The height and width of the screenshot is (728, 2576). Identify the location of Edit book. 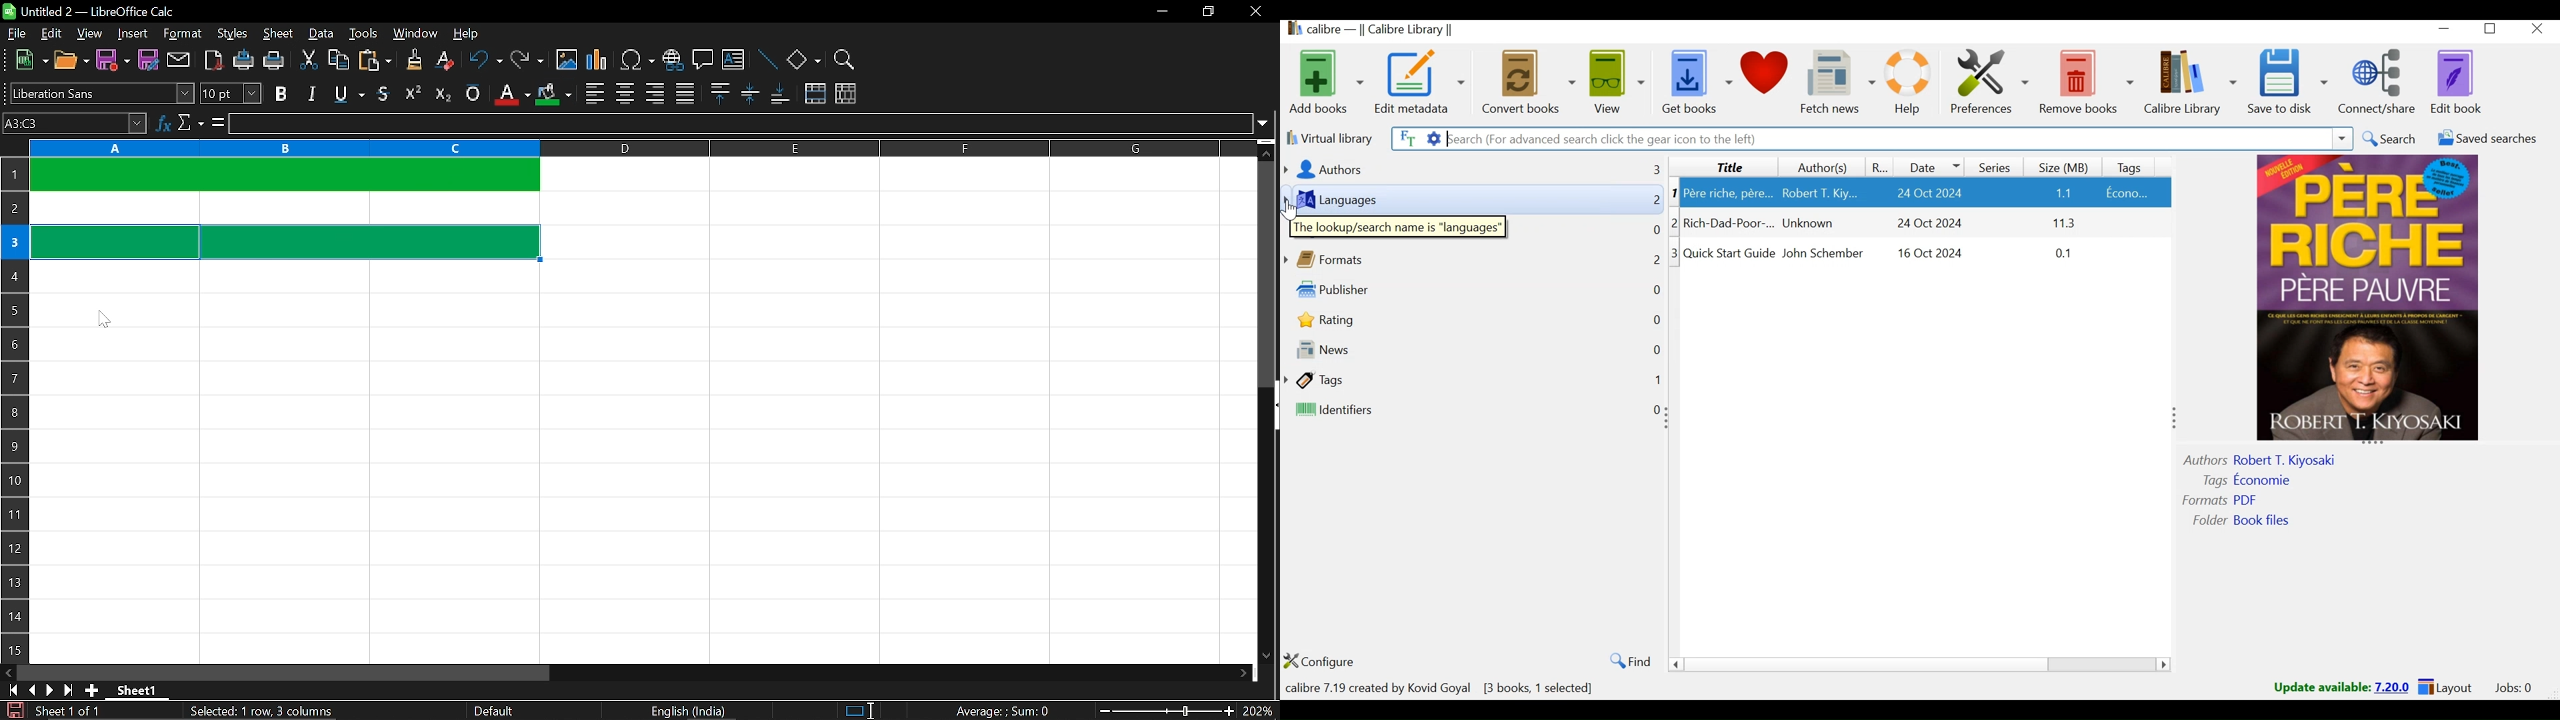
(2459, 82).